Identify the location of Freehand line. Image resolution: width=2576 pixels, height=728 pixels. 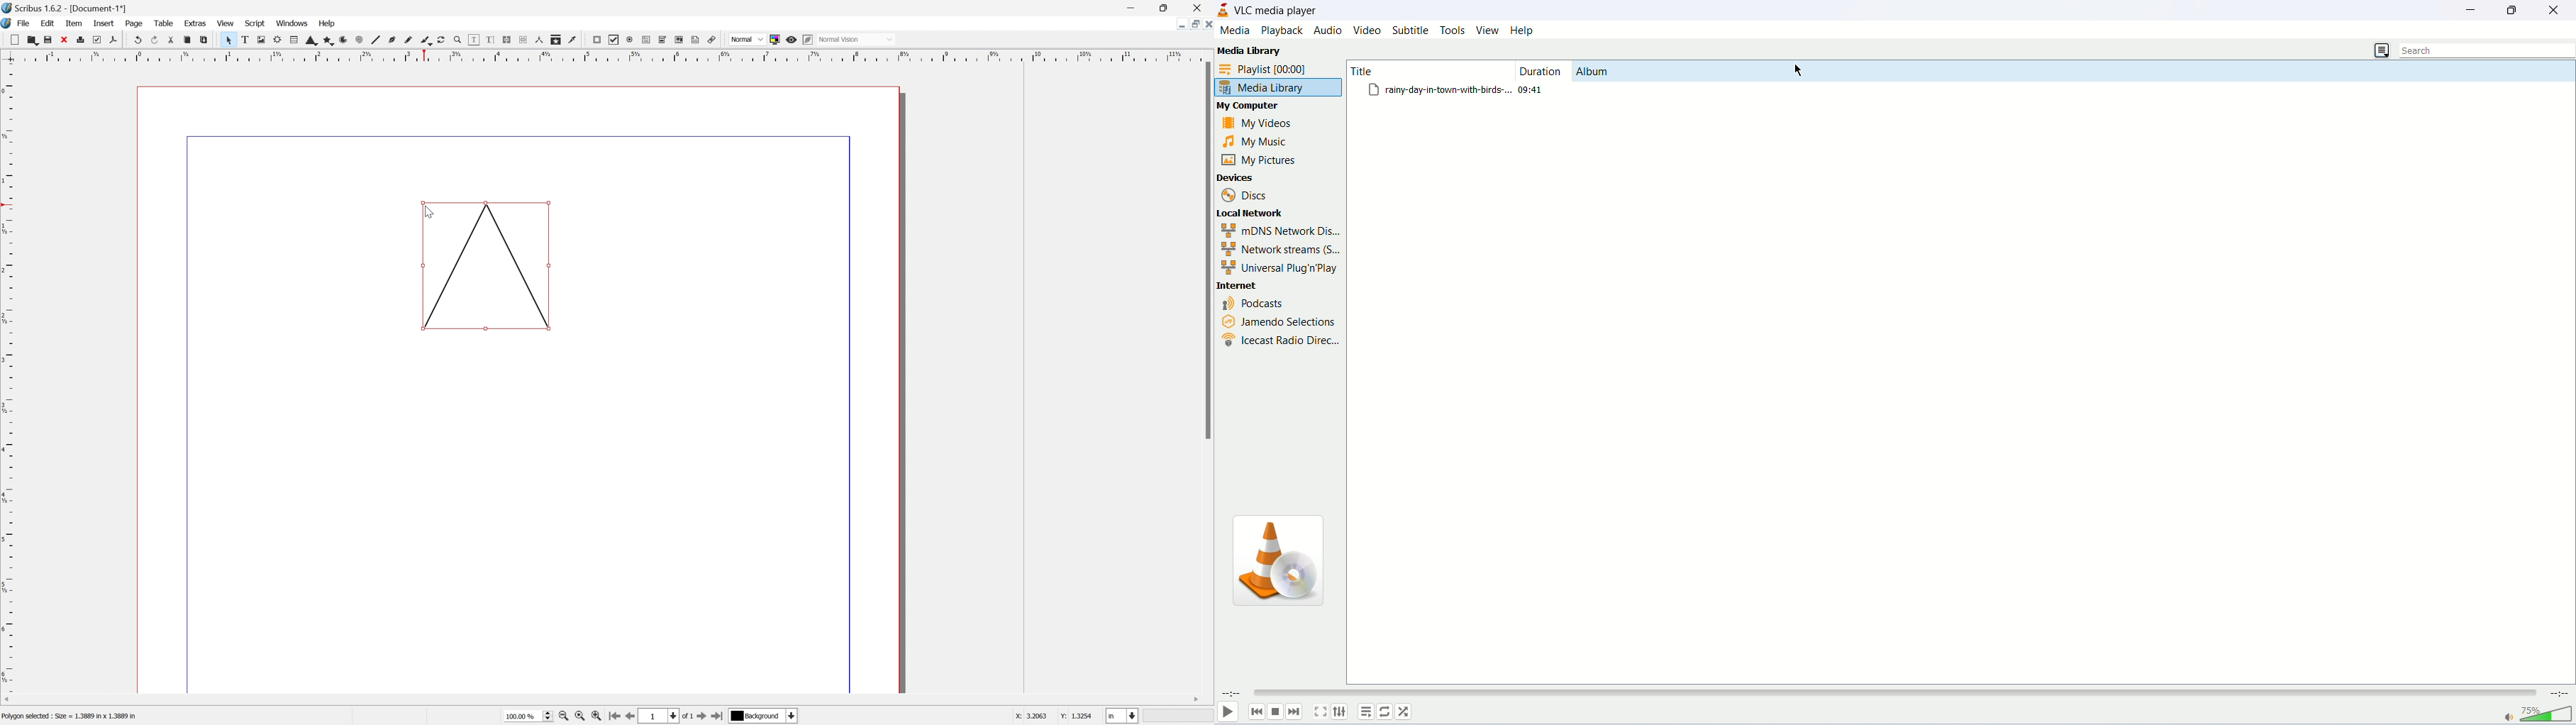
(409, 40).